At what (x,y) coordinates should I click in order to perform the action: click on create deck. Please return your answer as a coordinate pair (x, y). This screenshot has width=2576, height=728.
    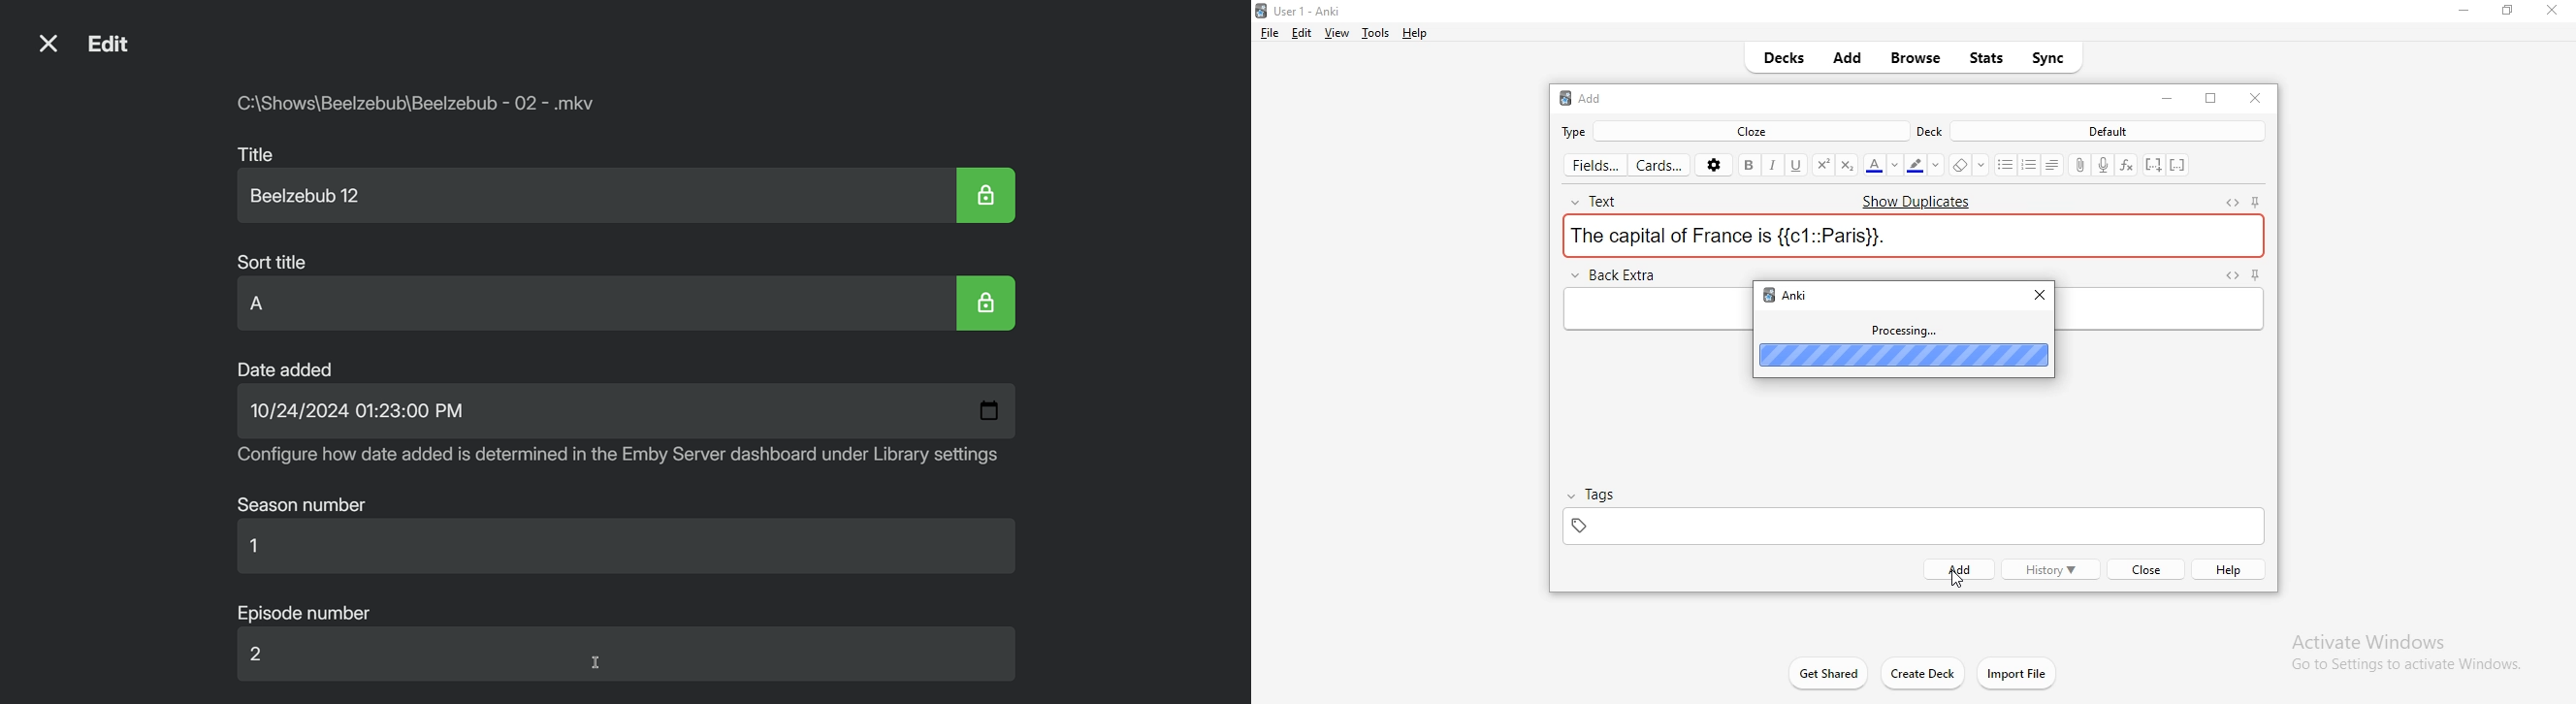
    Looking at the image, I should click on (1920, 675).